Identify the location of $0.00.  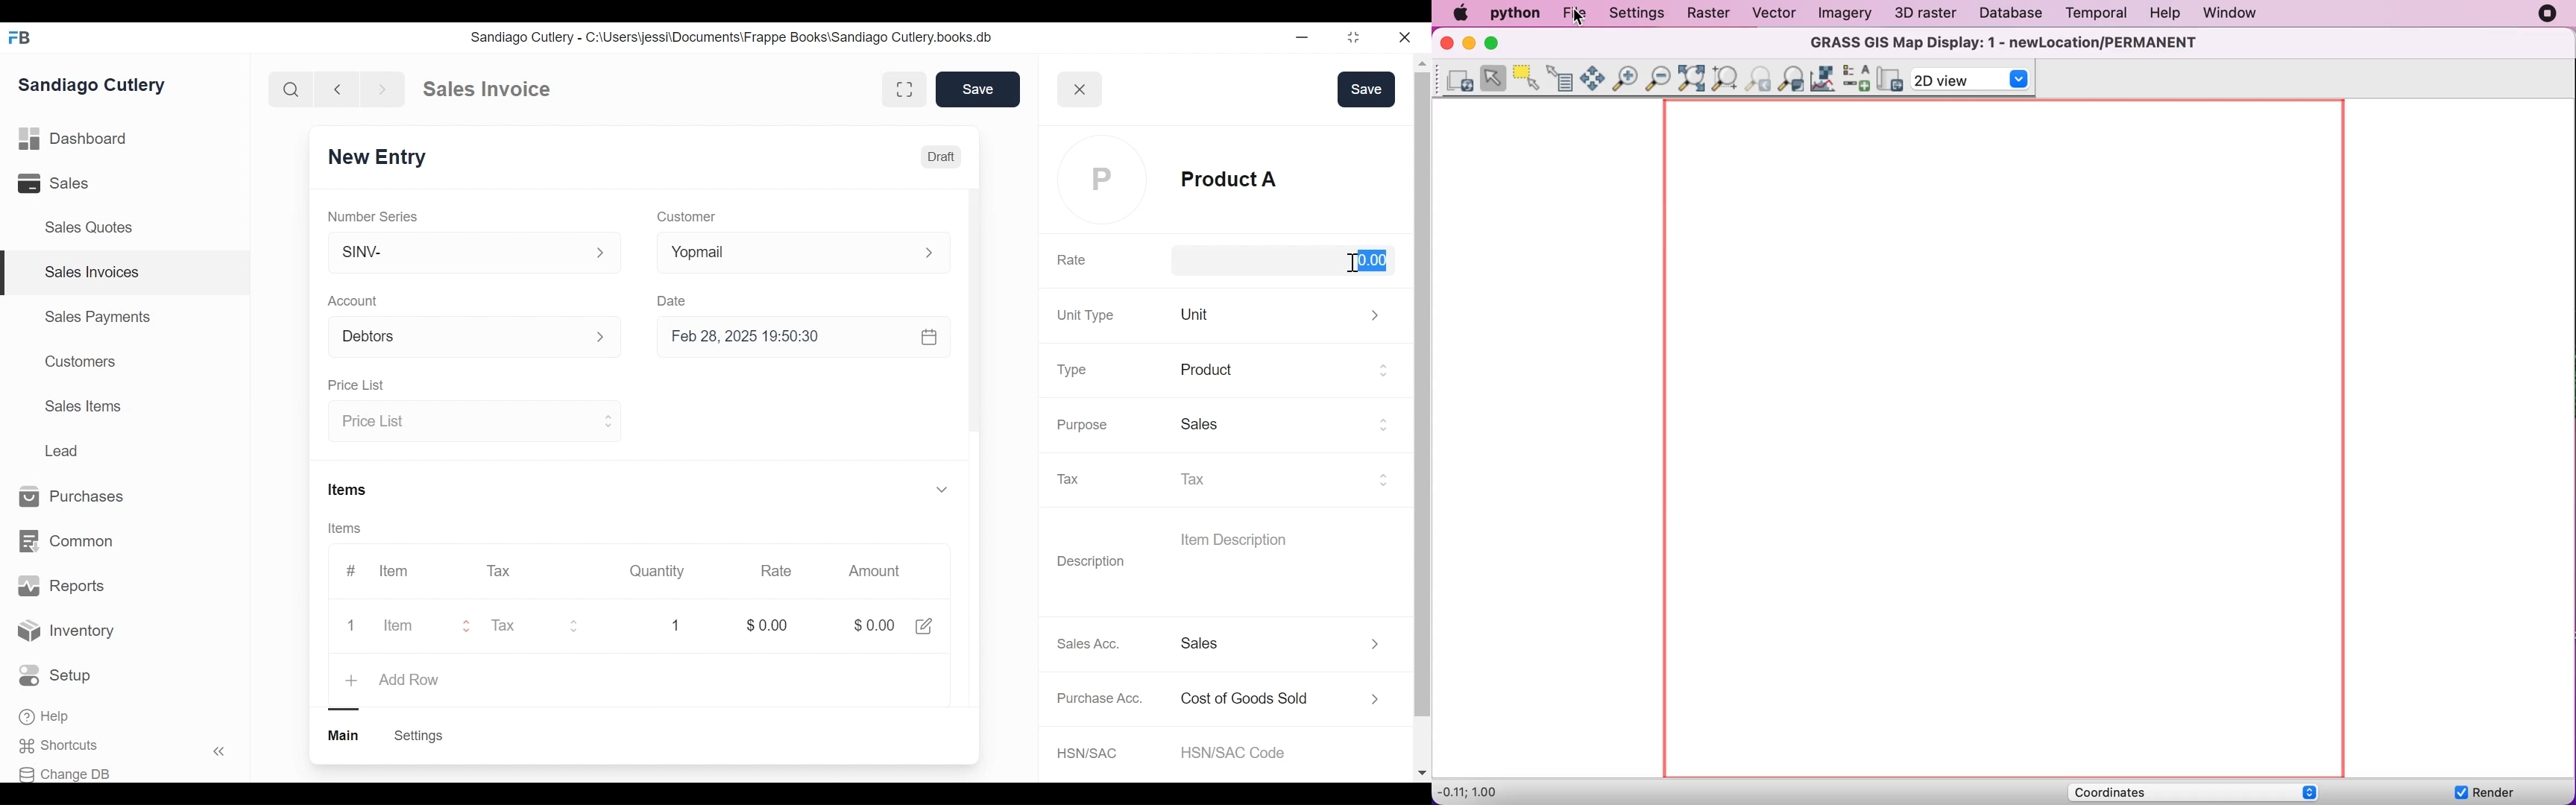
(763, 623).